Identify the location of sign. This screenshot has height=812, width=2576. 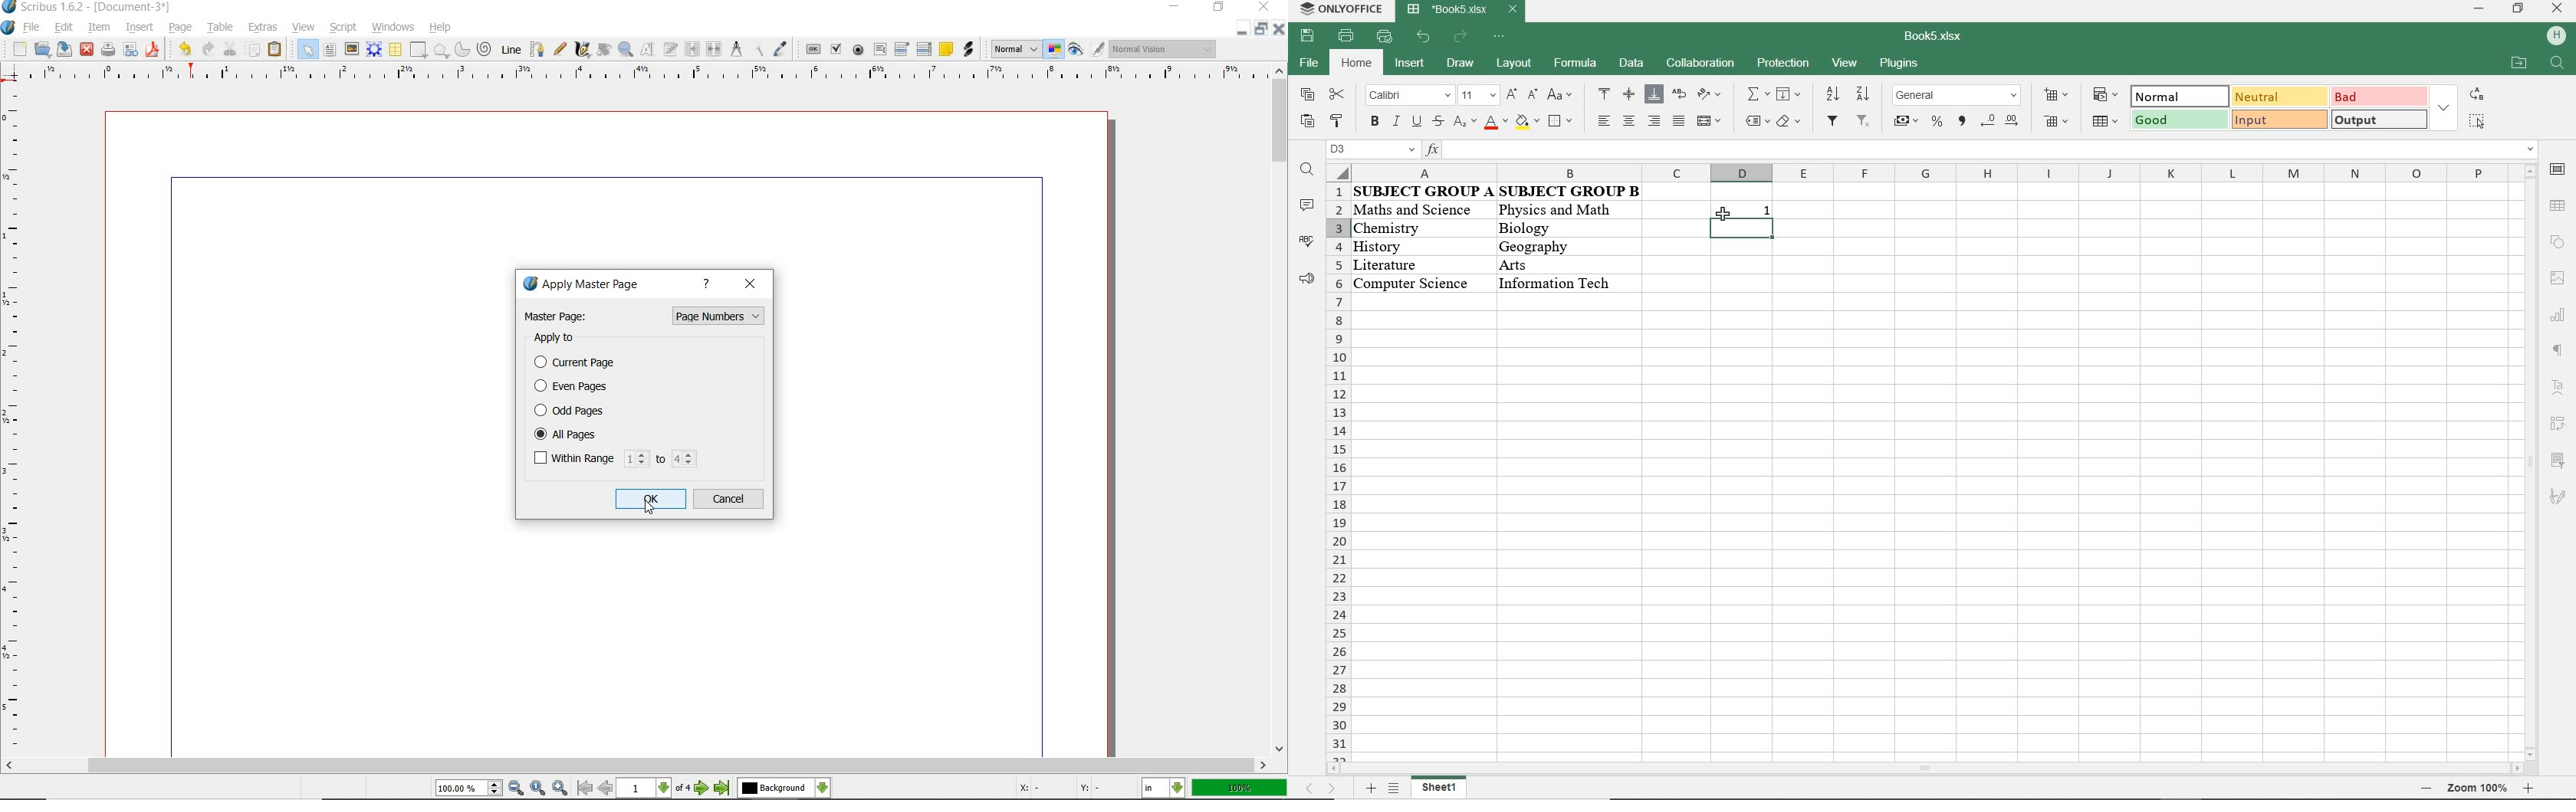
(2557, 424).